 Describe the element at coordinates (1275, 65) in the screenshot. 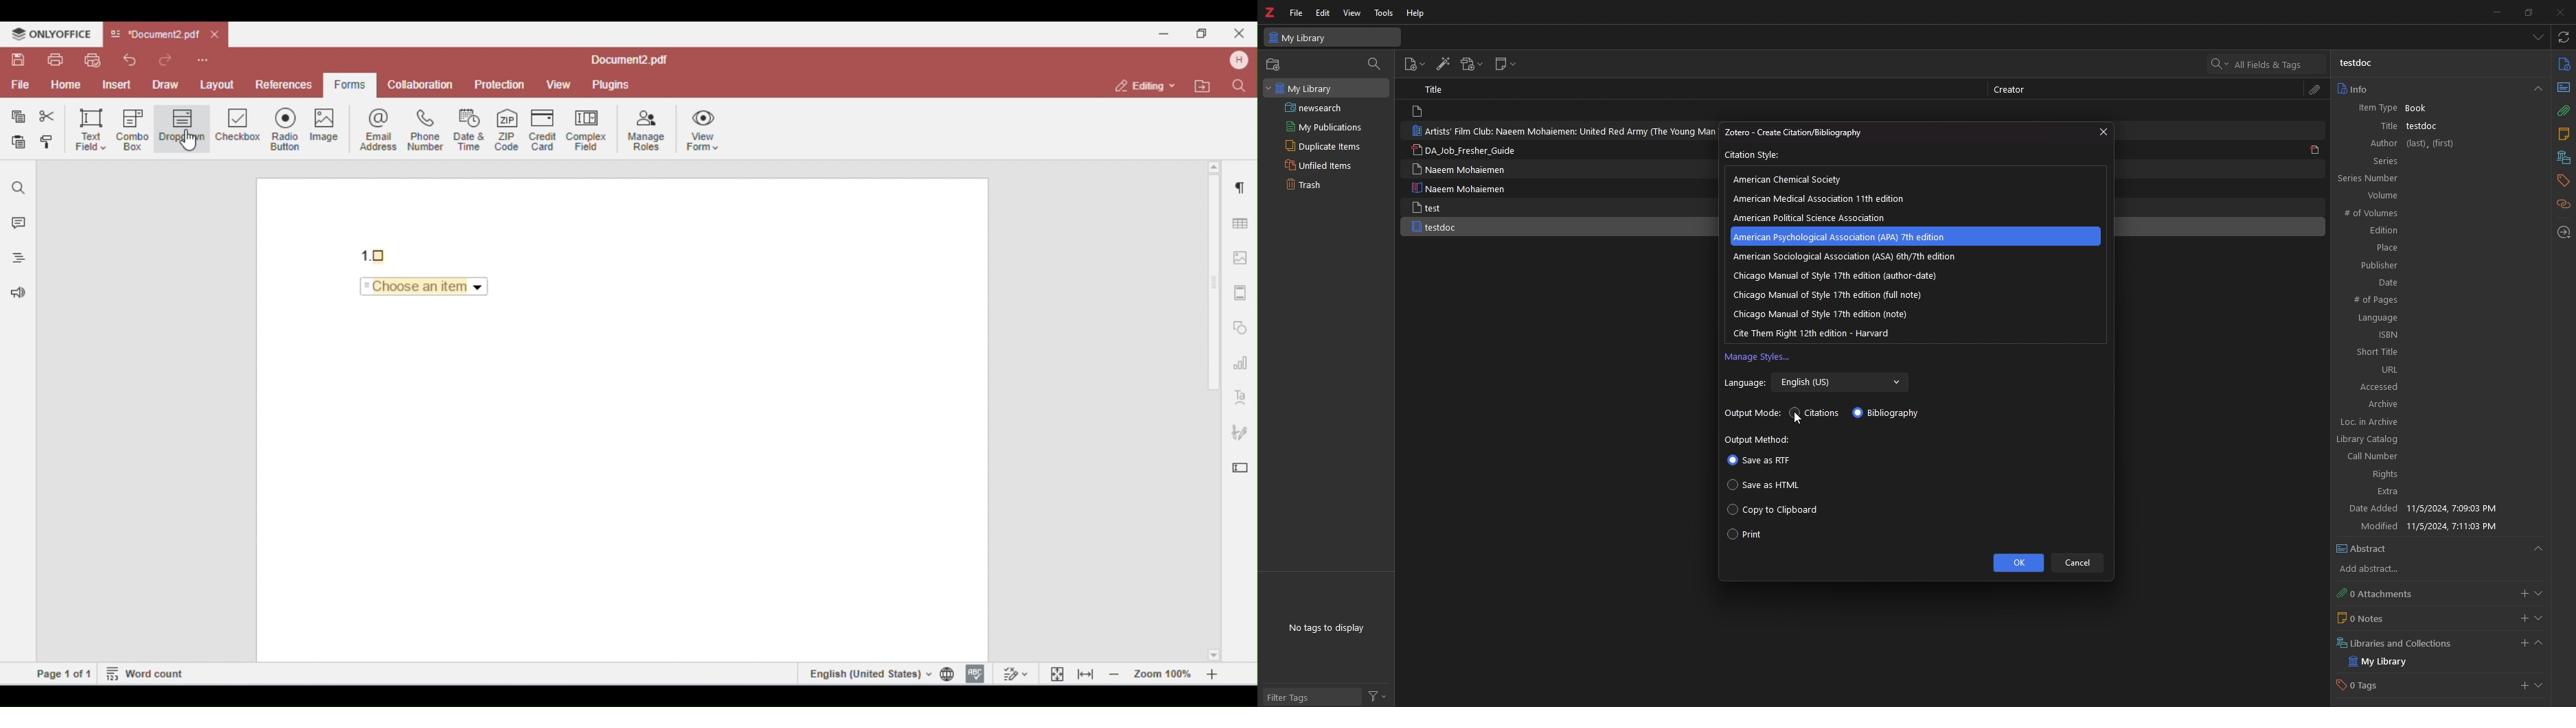

I see `new collection` at that location.